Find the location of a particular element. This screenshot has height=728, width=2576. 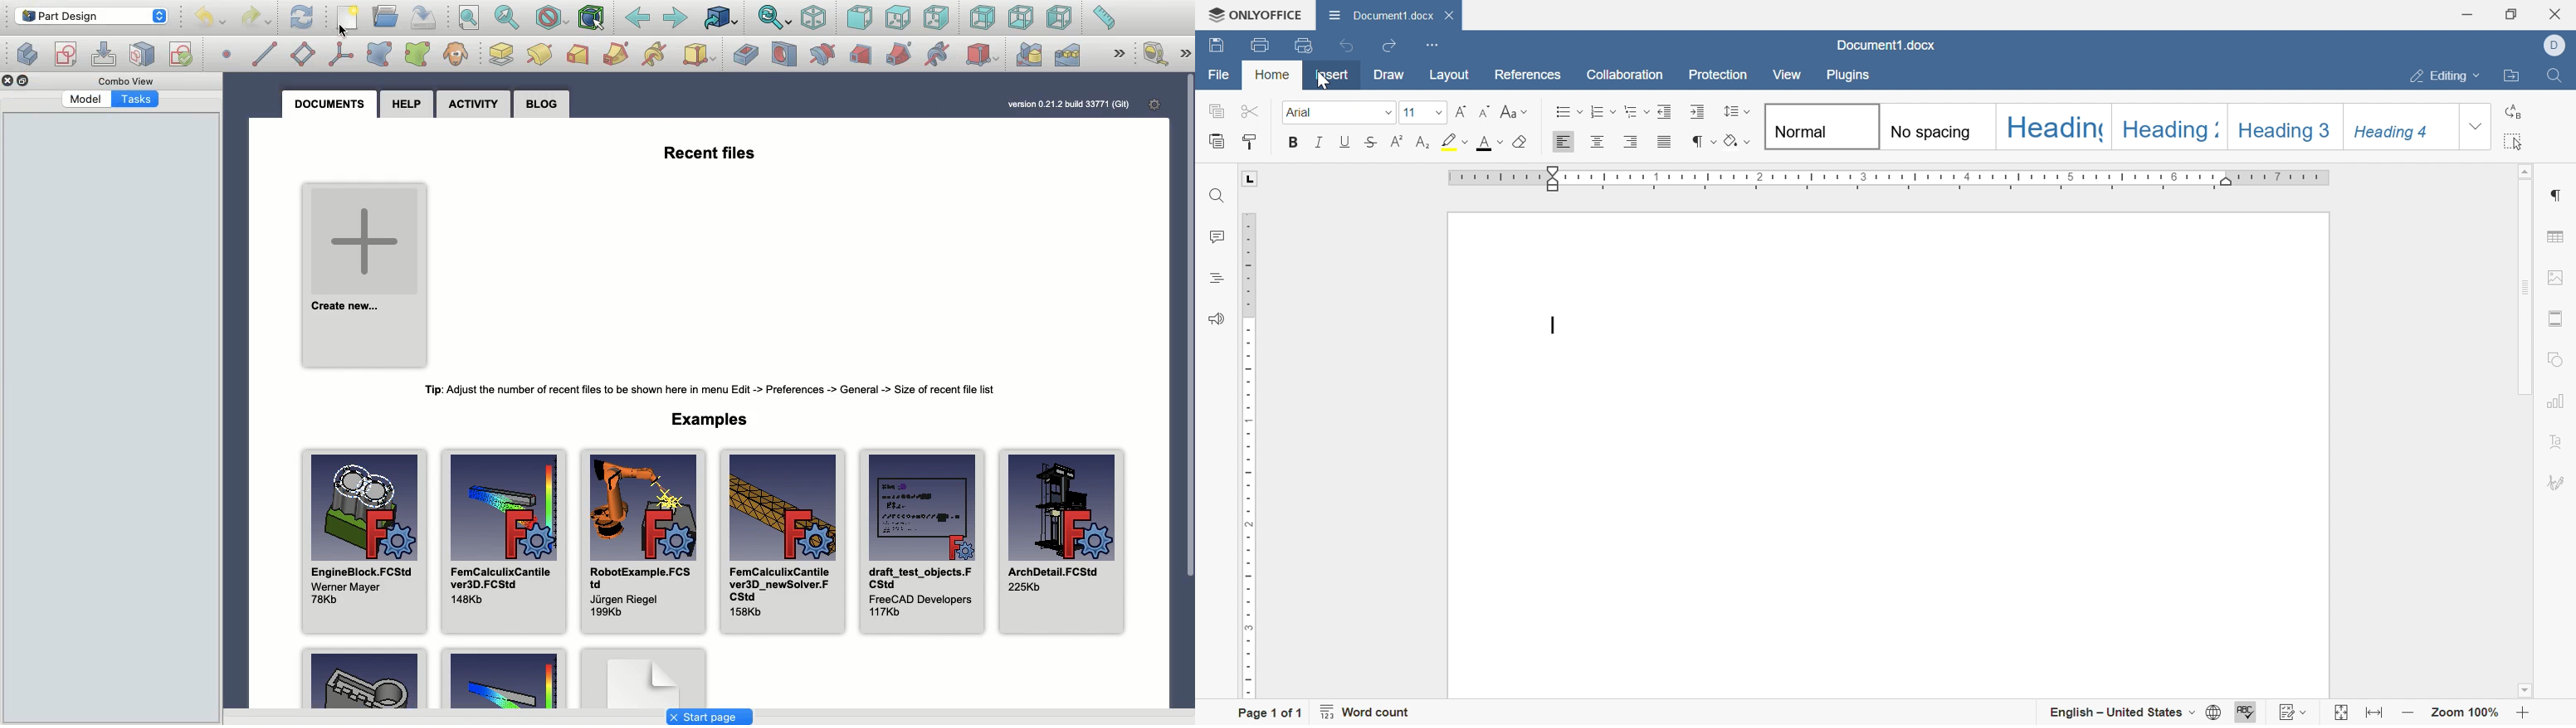

Fit To Page is located at coordinates (2338, 711).